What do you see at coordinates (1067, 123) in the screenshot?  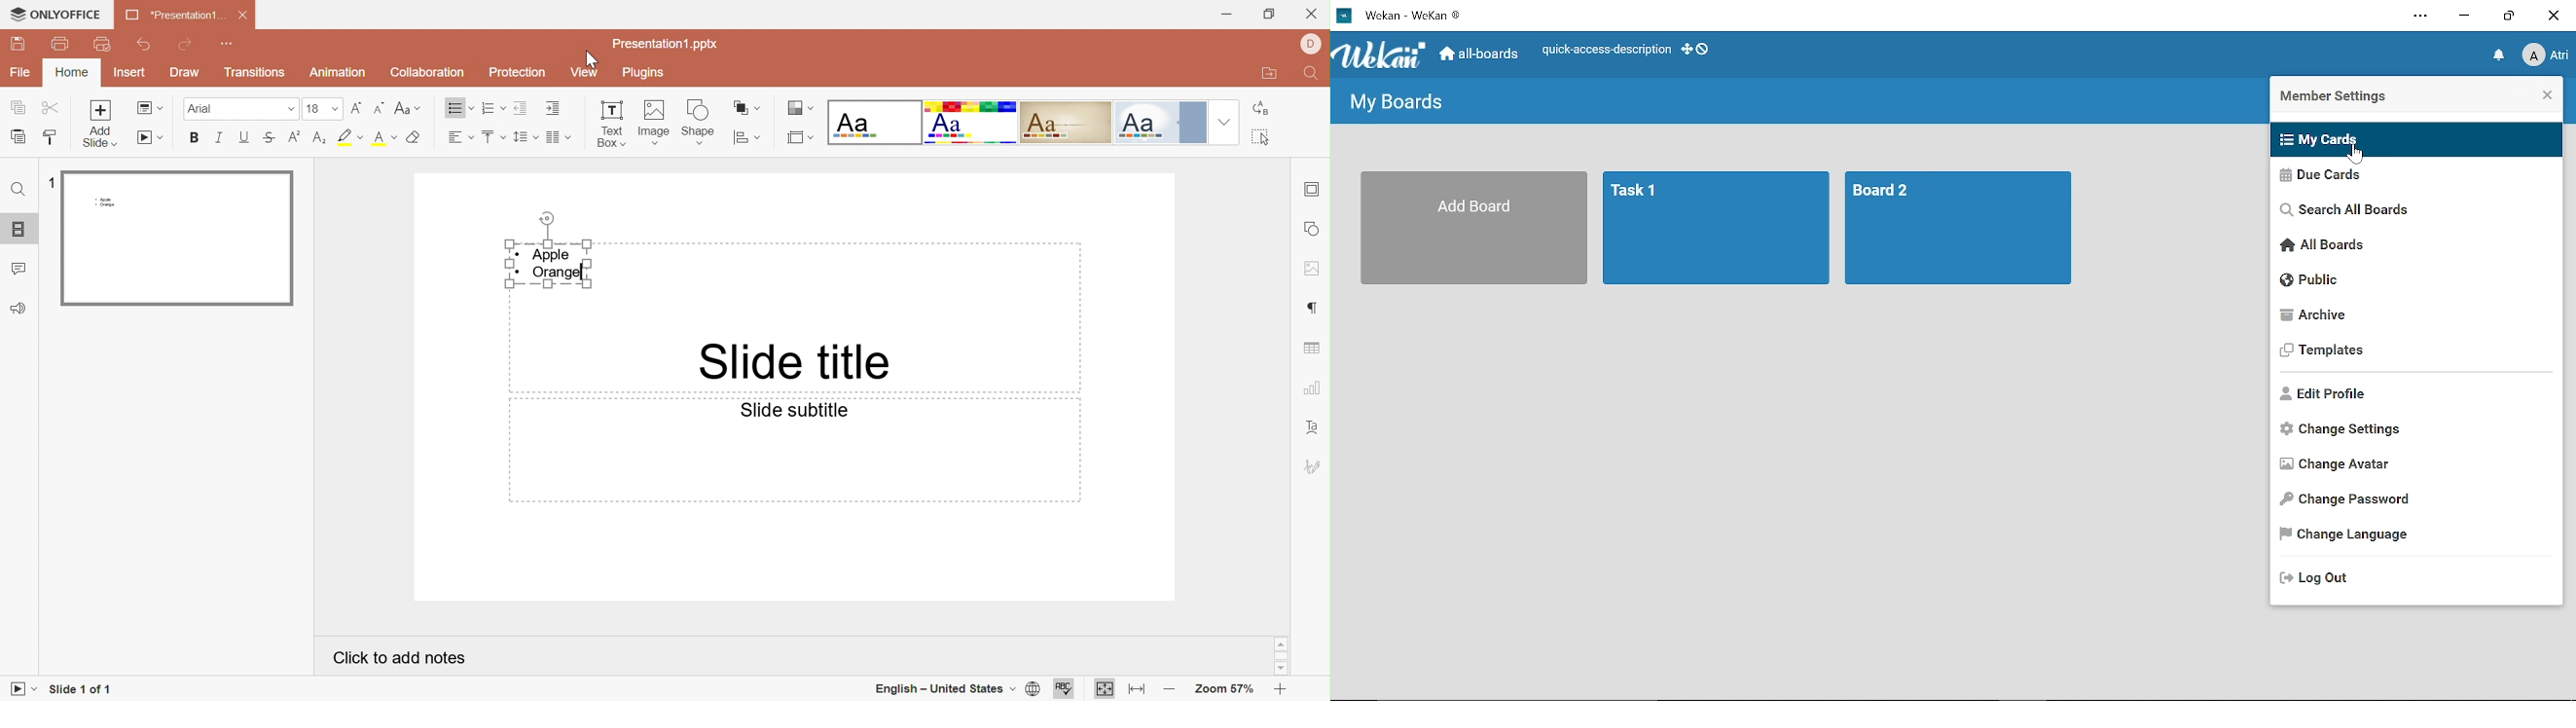 I see `Classic` at bounding box center [1067, 123].